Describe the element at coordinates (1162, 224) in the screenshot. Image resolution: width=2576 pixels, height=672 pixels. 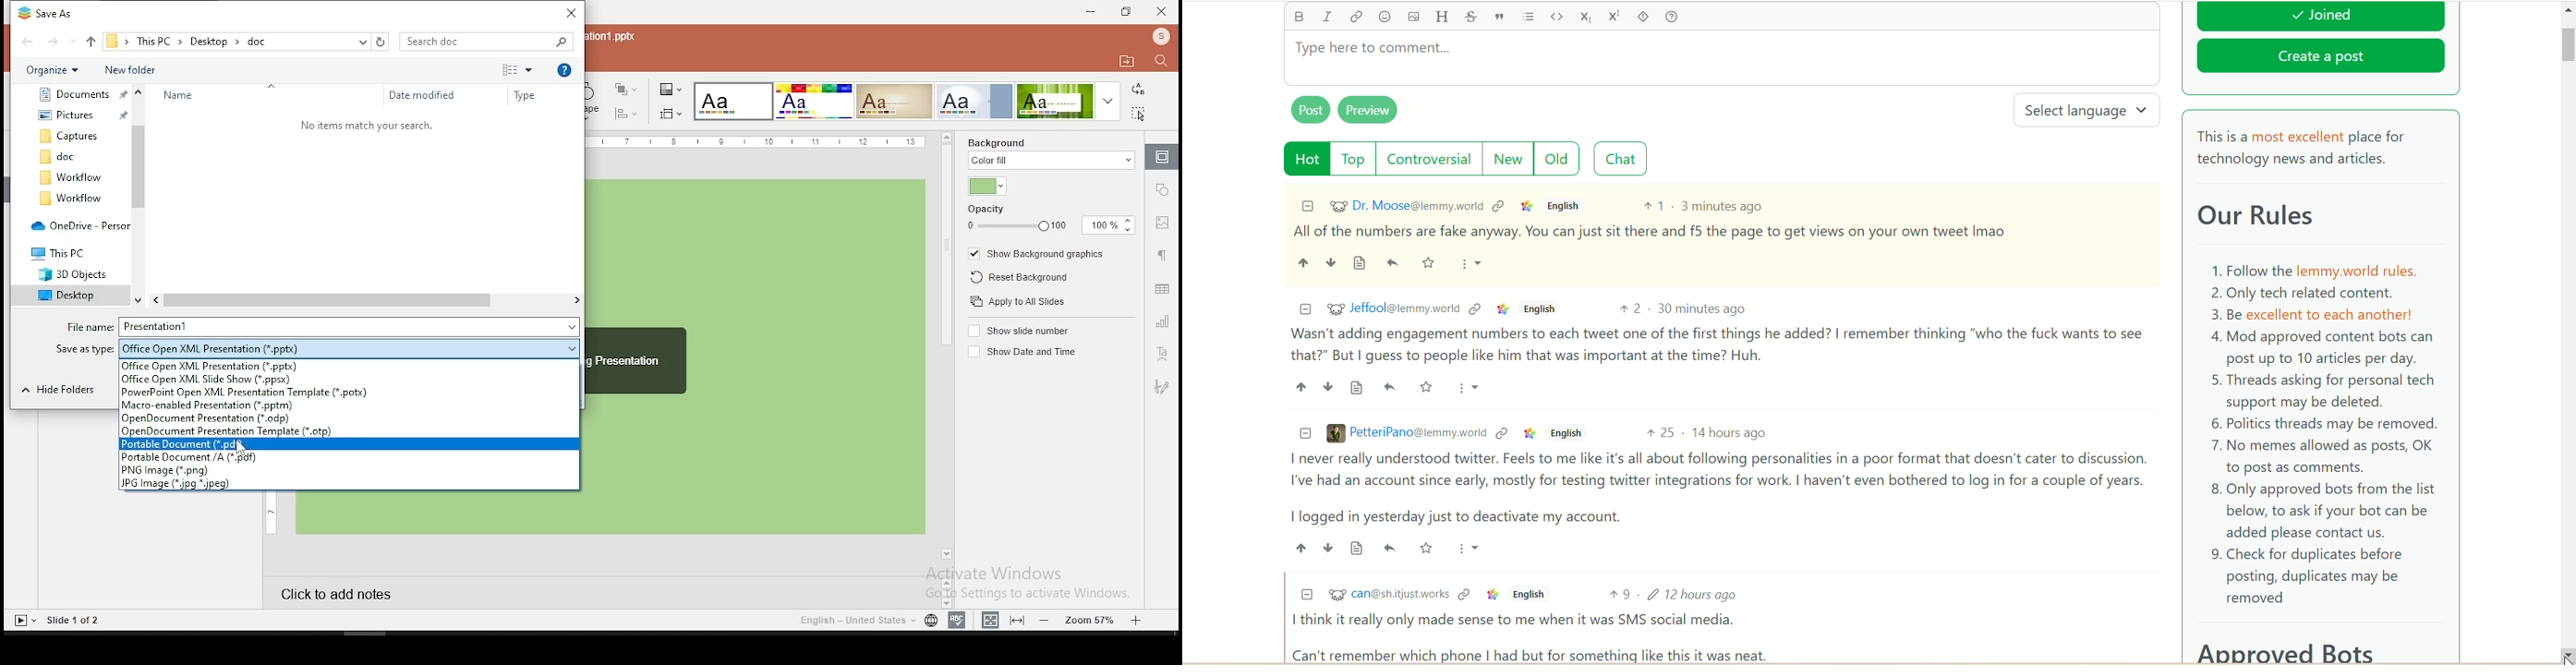
I see `image settings` at that location.